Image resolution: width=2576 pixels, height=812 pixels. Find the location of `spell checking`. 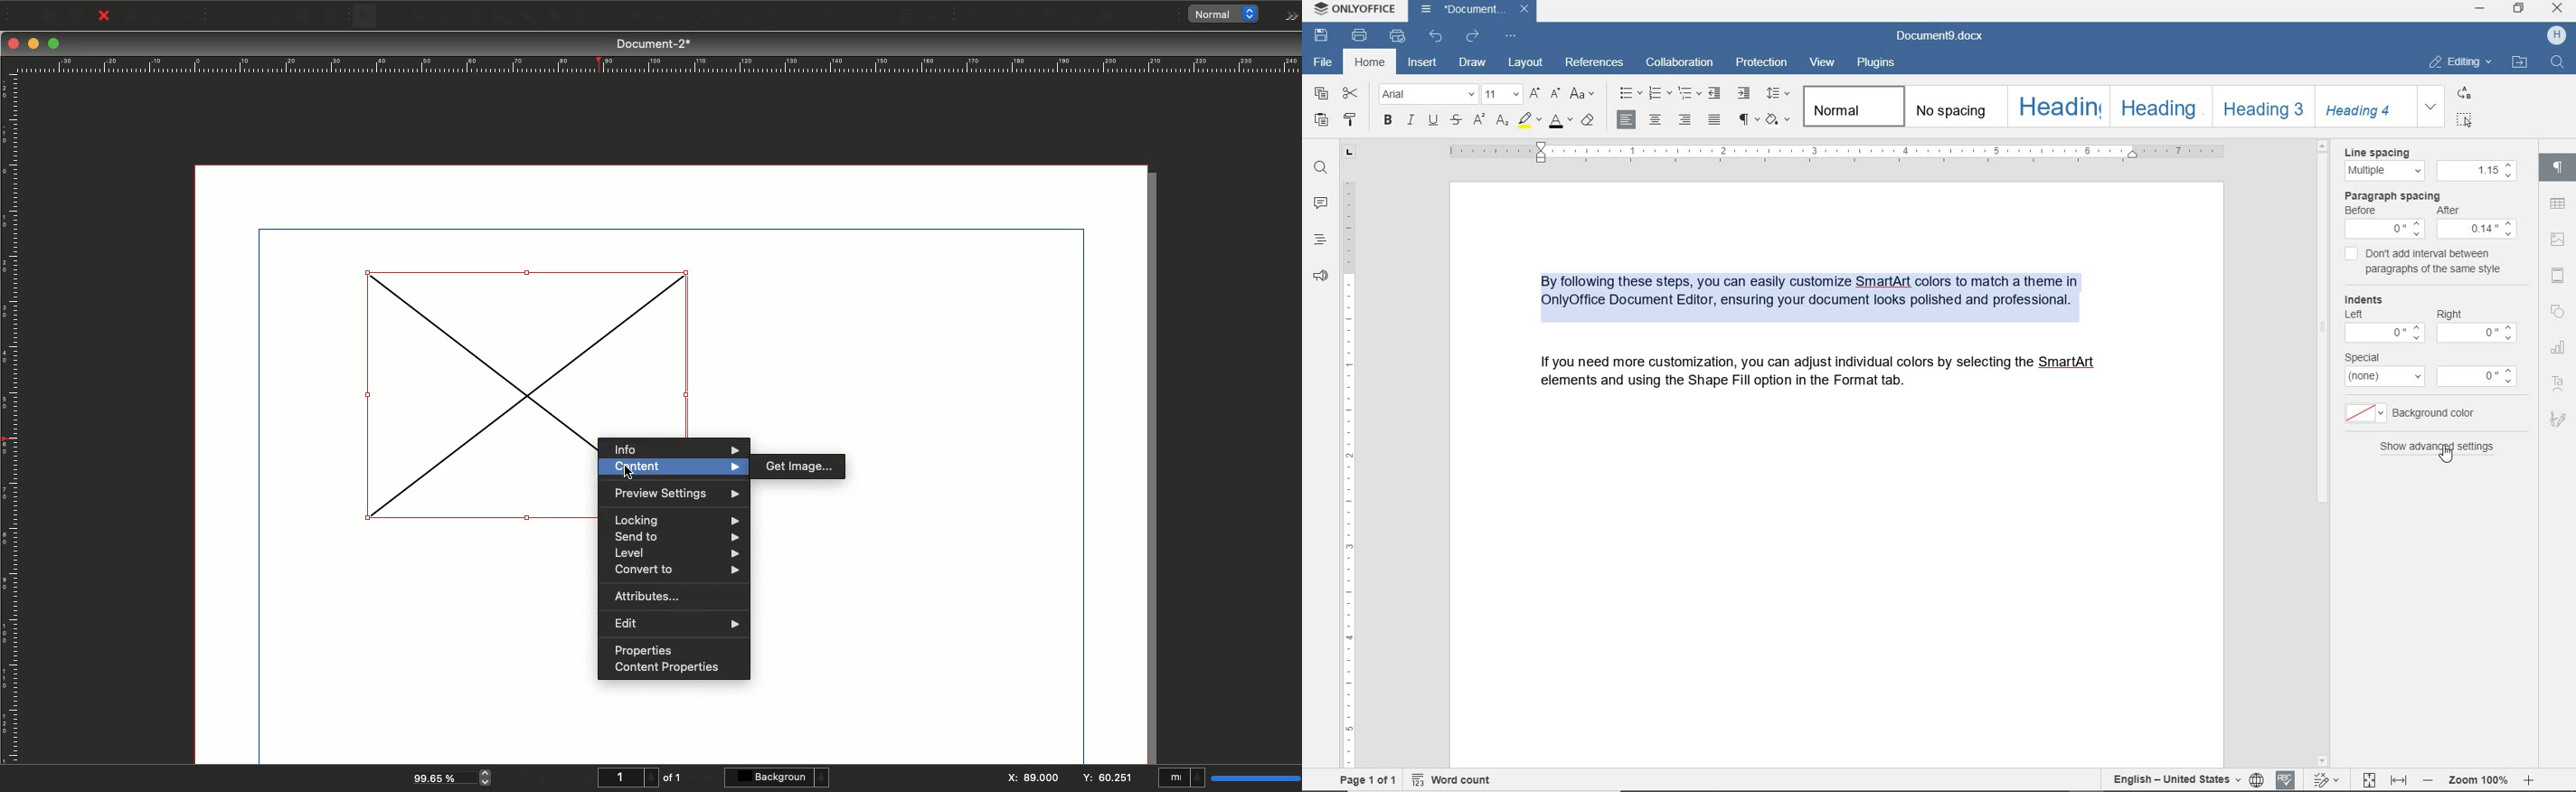

spell checking is located at coordinates (2288, 776).